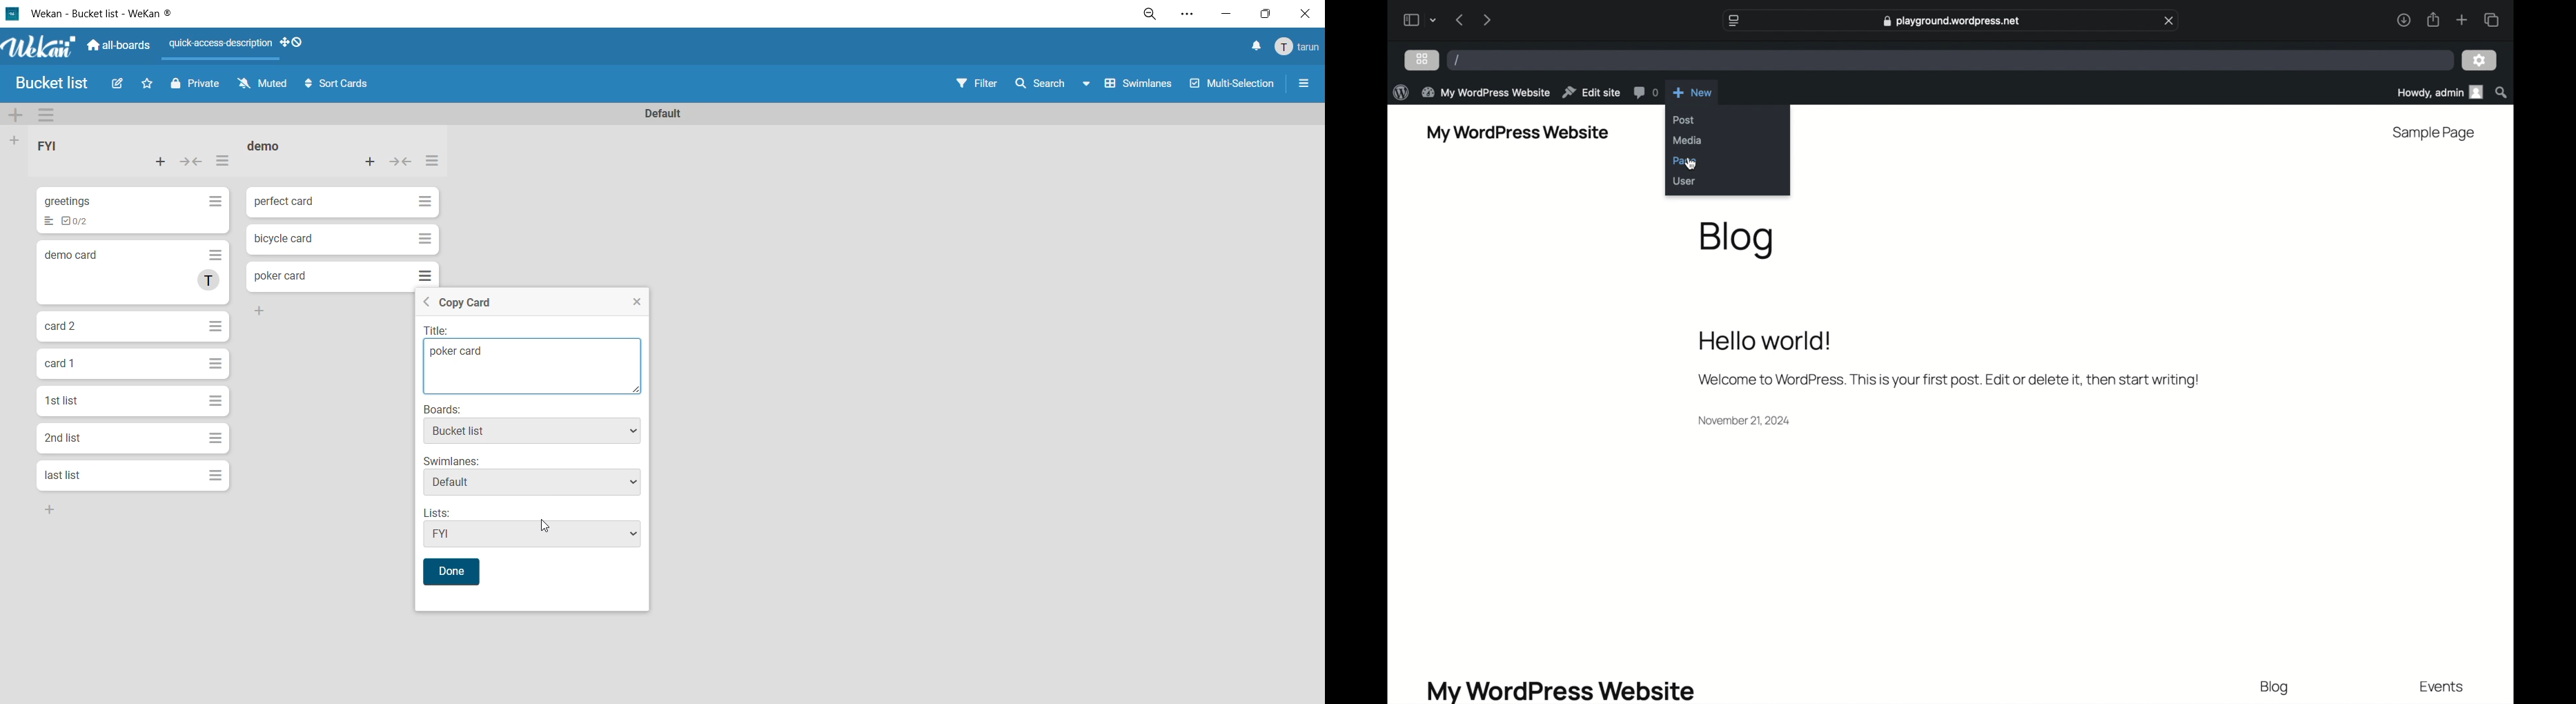  What do you see at coordinates (1646, 93) in the screenshot?
I see `comments` at bounding box center [1646, 93].